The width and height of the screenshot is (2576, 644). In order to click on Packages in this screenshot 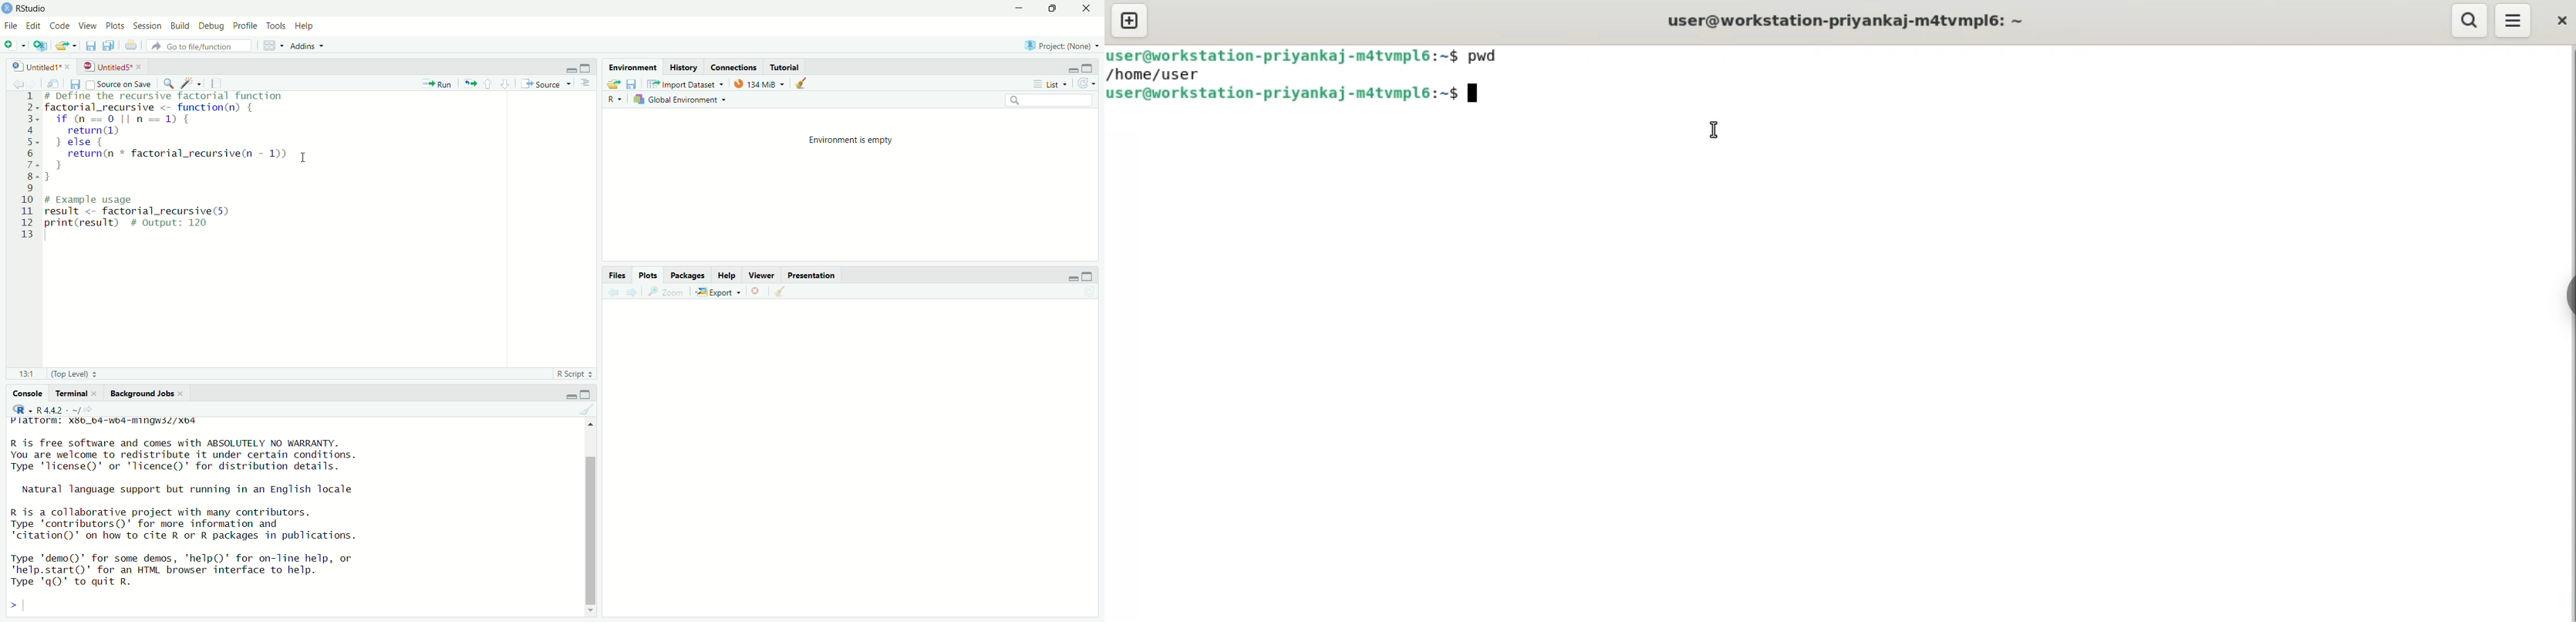, I will do `click(690, 274)`.